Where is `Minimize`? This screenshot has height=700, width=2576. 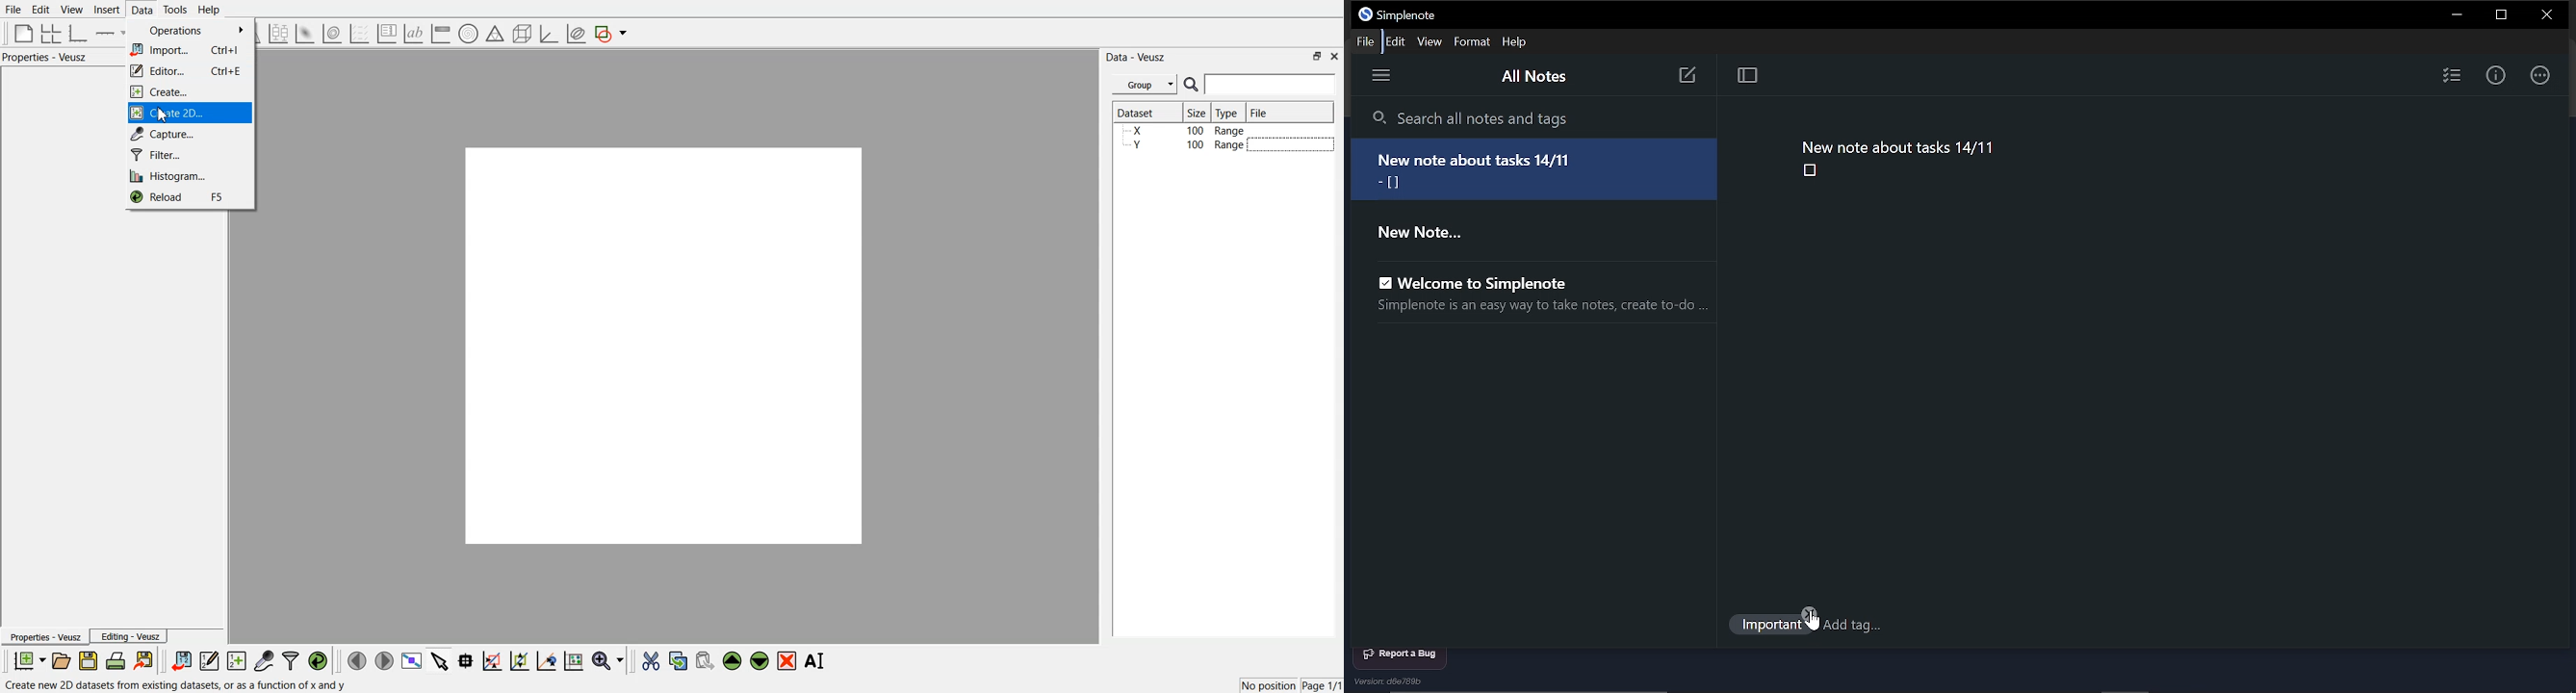
Minimize is located at coordinates (2455, 15).